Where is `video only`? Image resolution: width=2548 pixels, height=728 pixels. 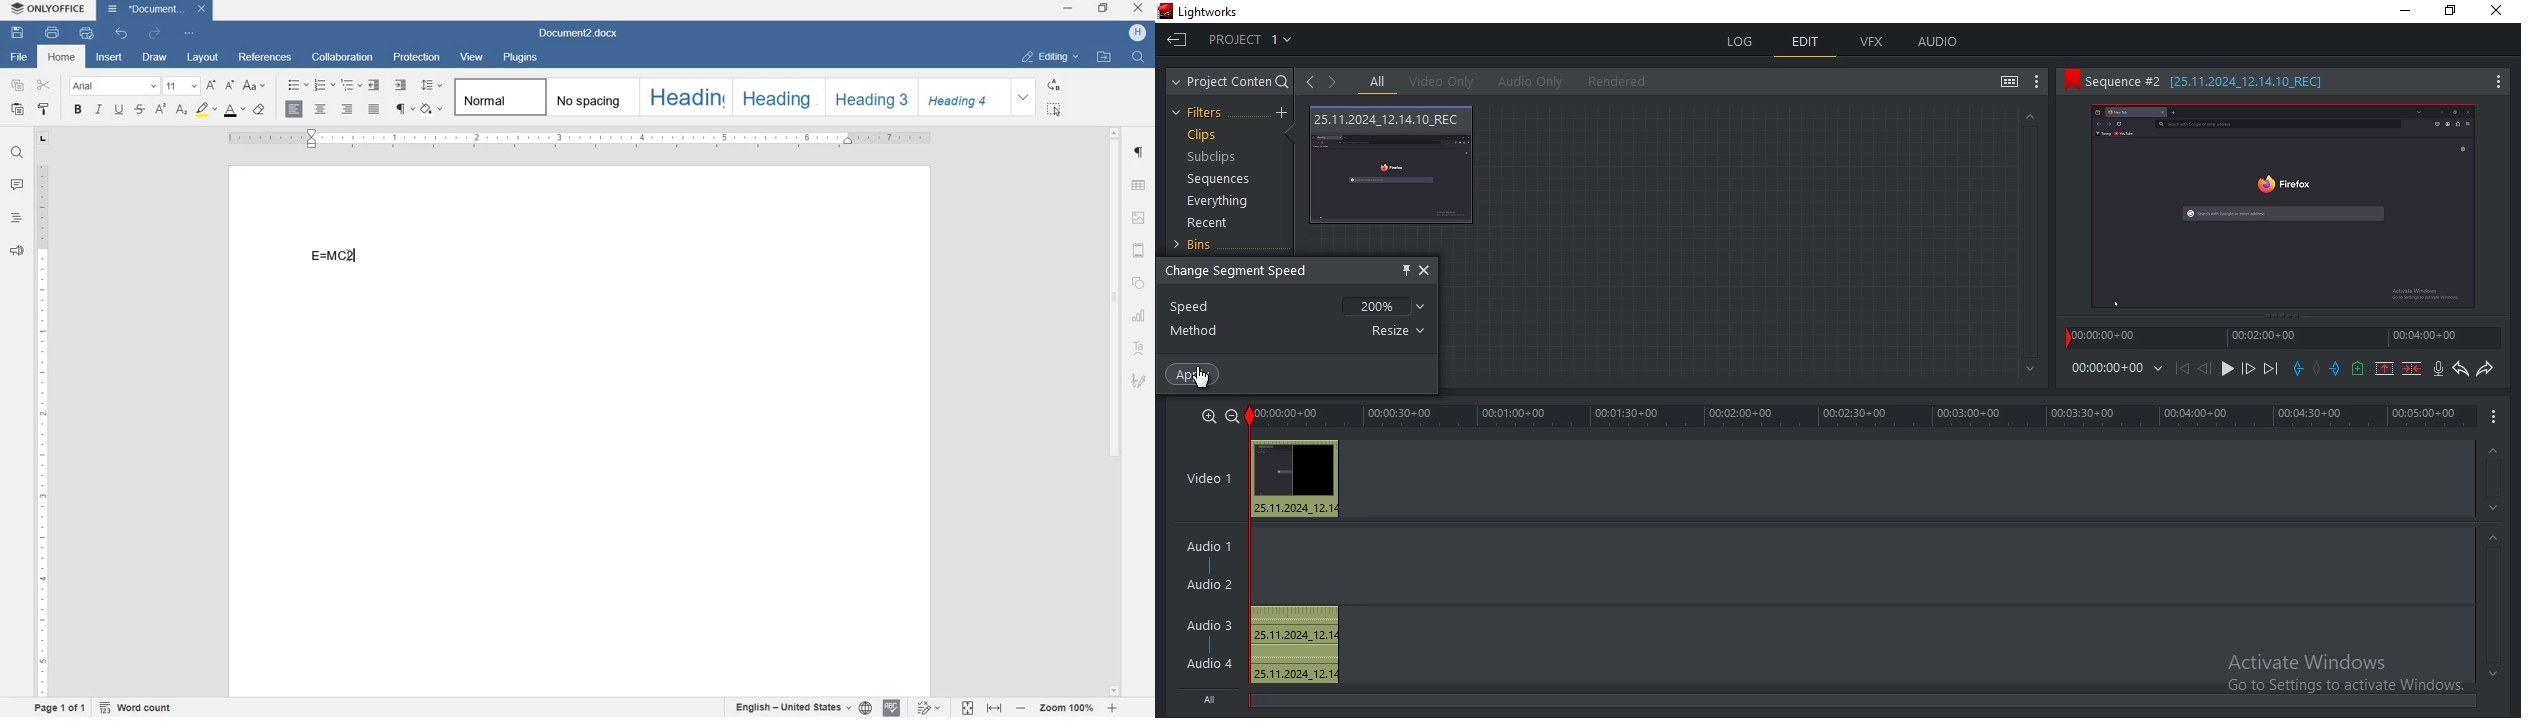
video only is located at coordinates (1447, 82).